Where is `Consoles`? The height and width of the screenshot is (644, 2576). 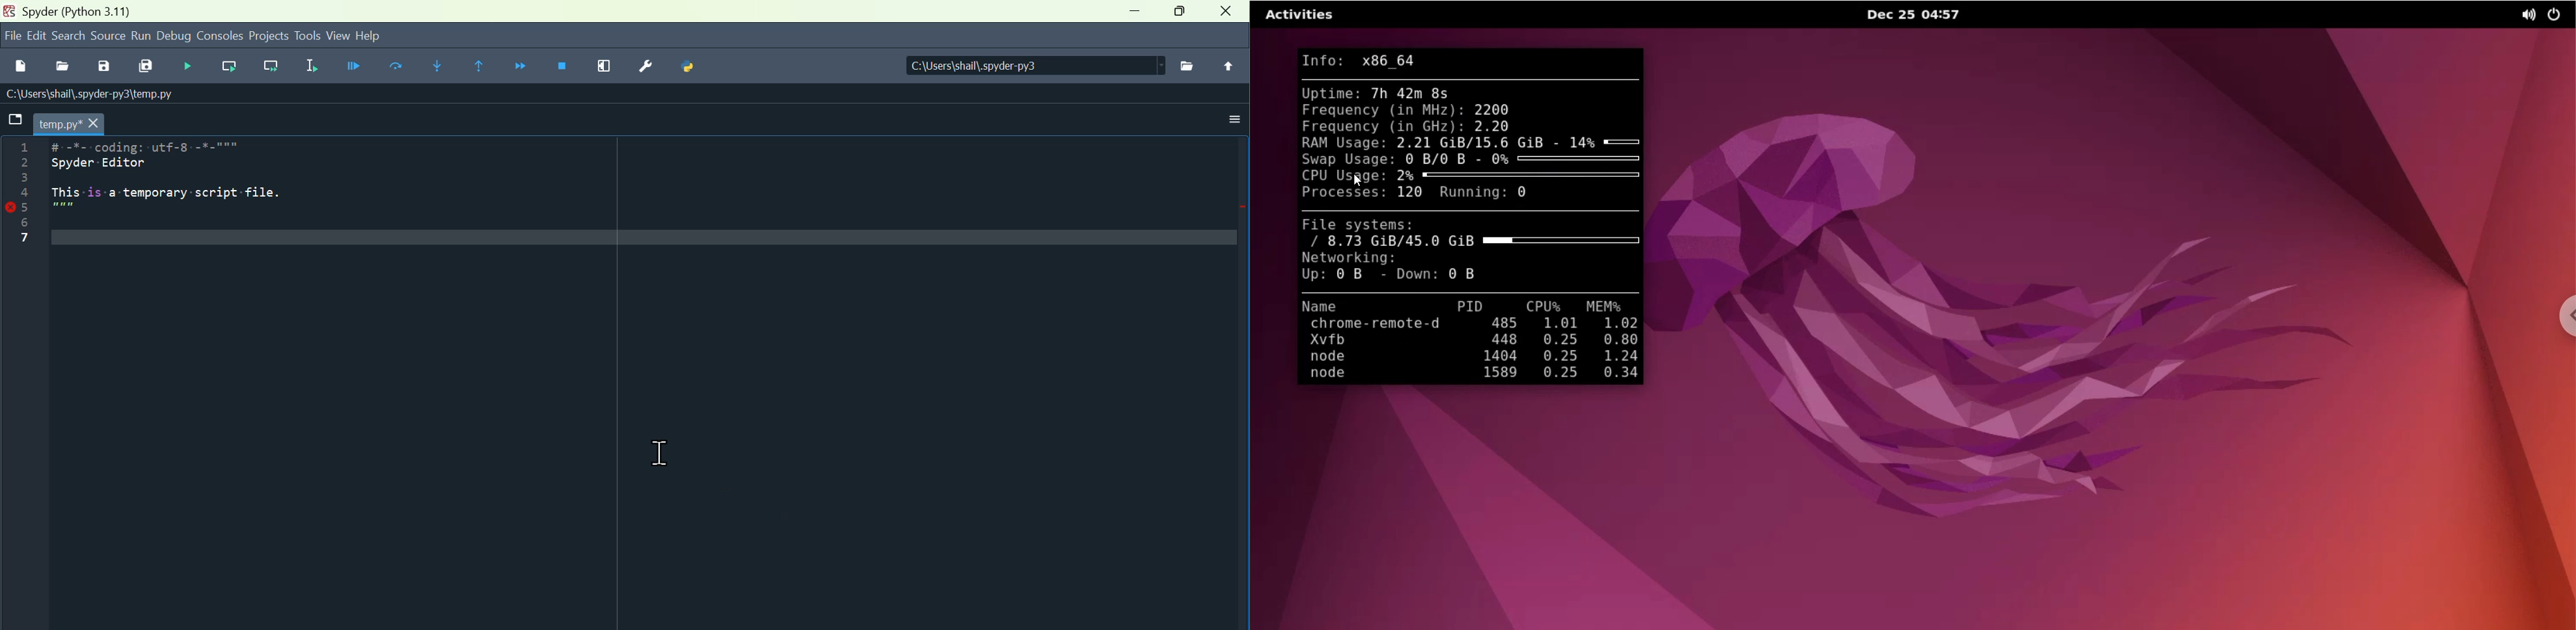 Consoles is located at coordinates (221, 34).